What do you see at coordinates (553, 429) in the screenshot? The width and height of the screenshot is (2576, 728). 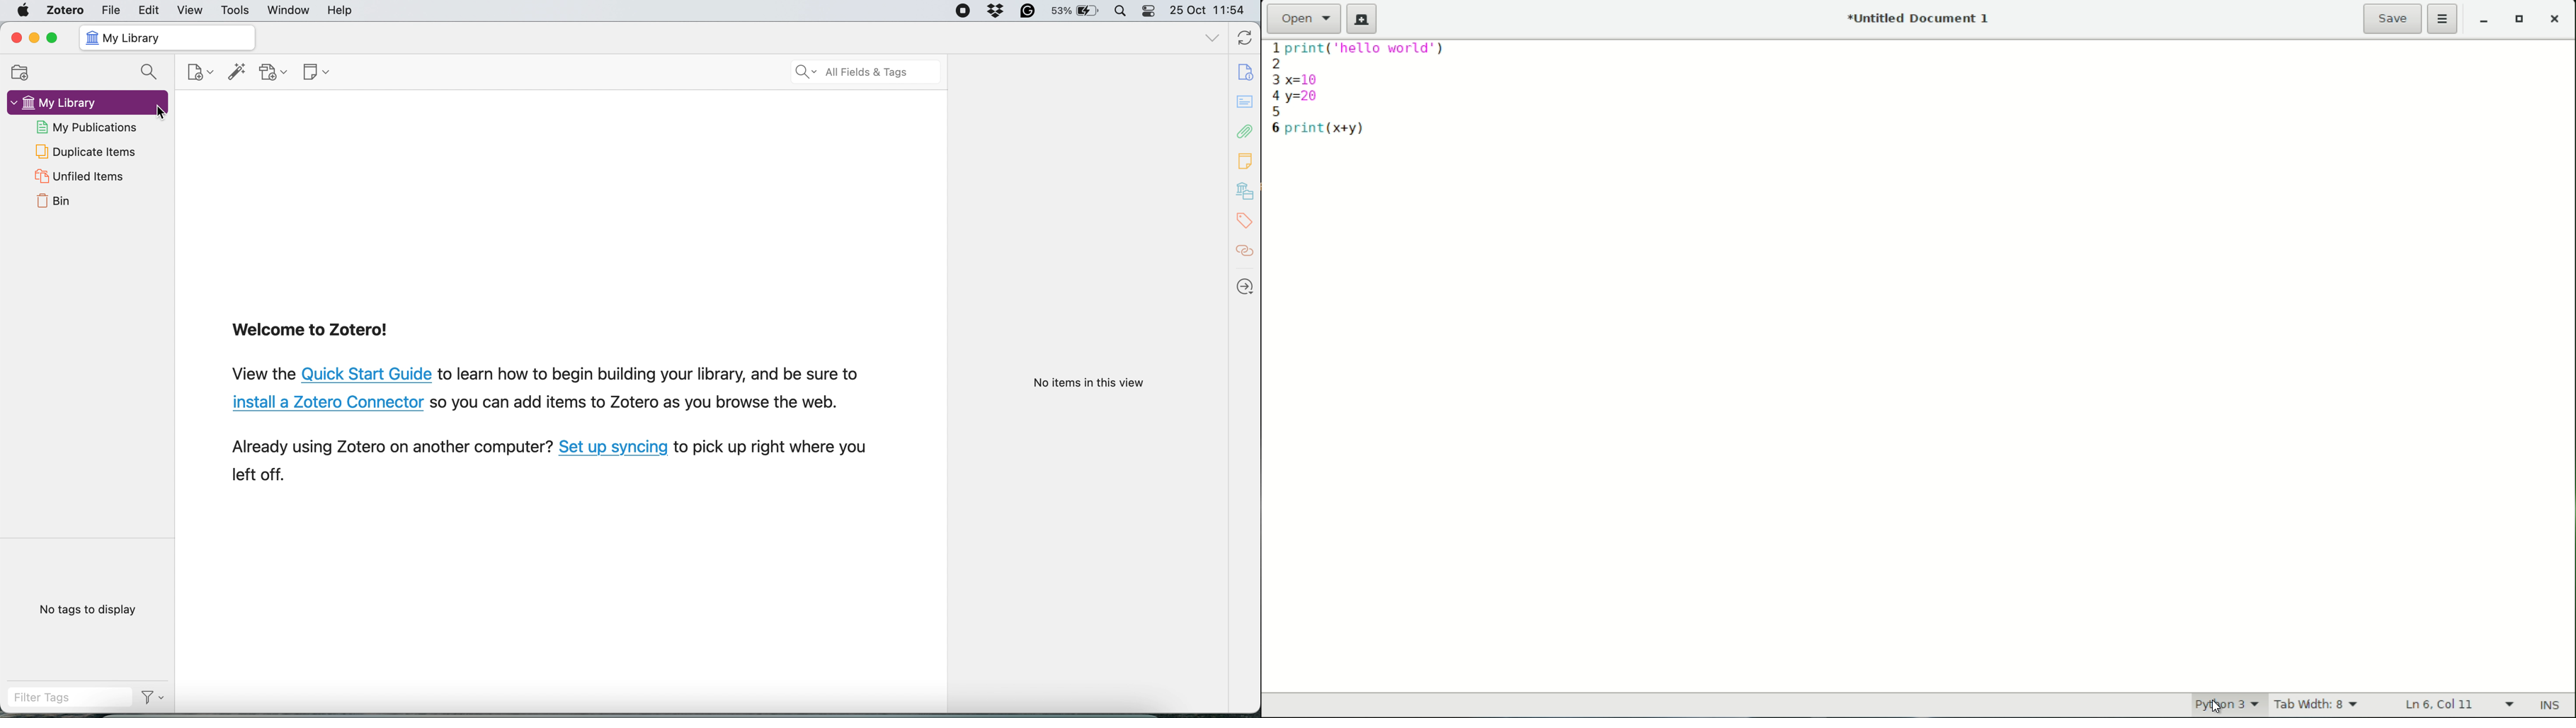 I see `View the Quick Start Guide to learn how to begin building your library, and be sure to install a Zotero Connector so you can add items to Zotero as you browse the web. Already using Zotero on another computer? Set up syncing to pick up right where you left off.` at bounding box center [553, 429].